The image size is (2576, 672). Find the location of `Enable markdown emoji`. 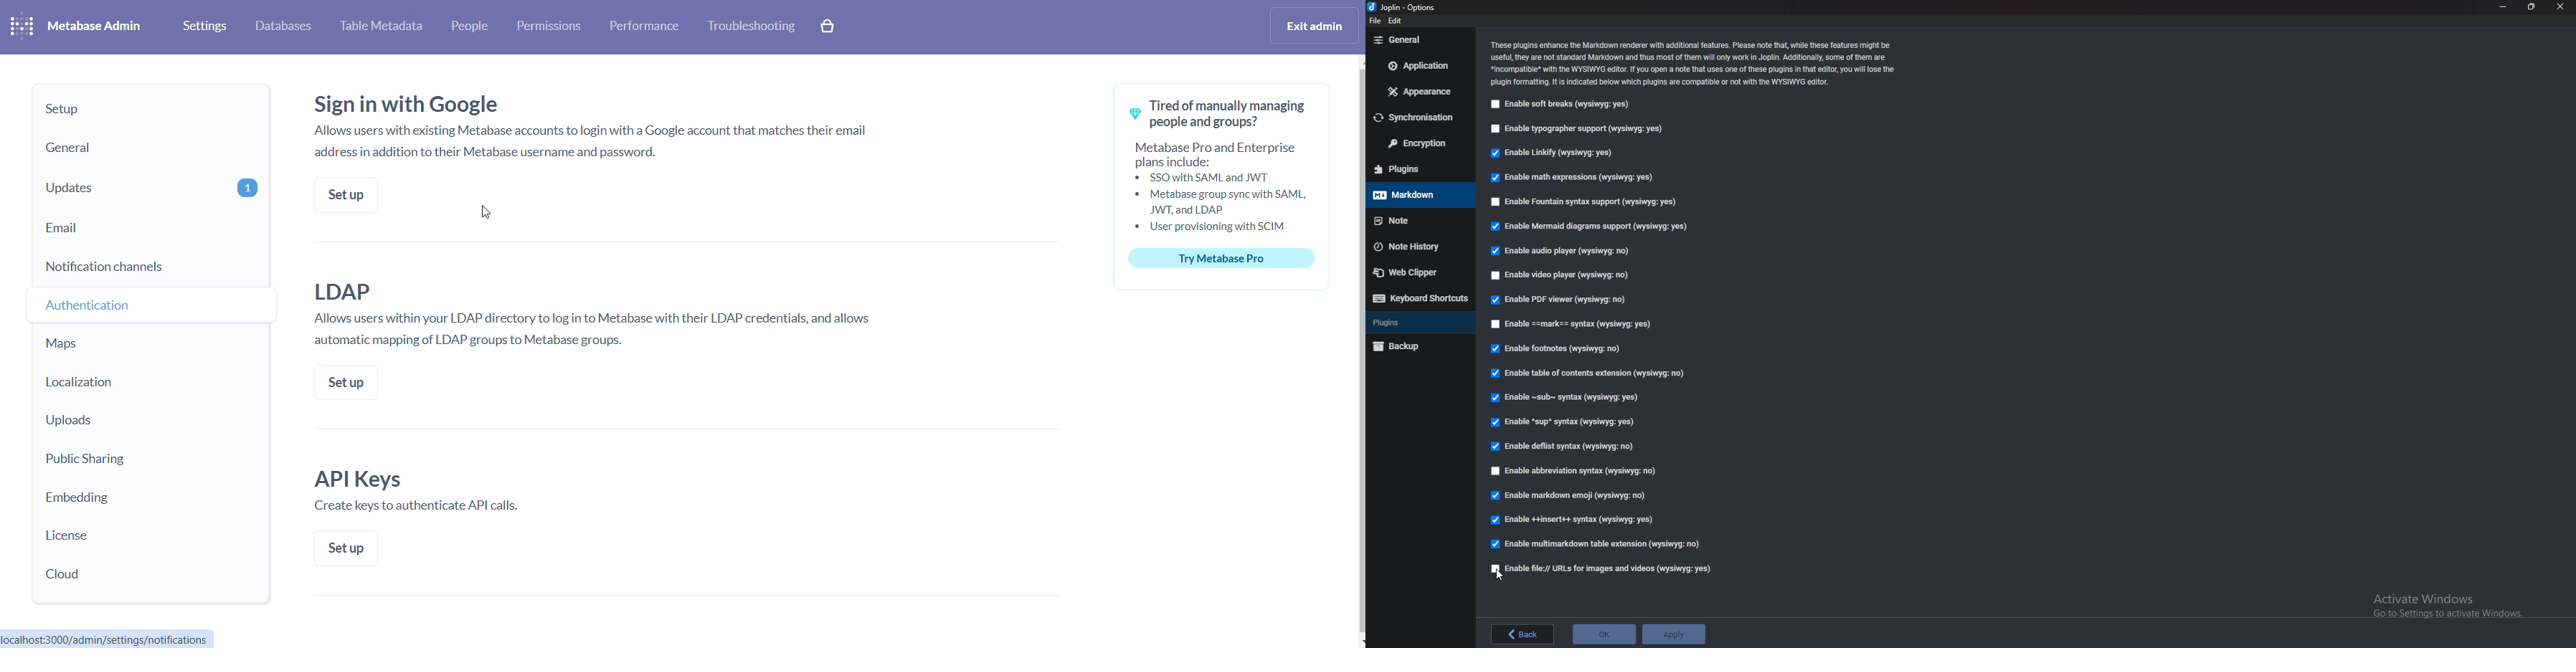

Enable markdown emoji is located at coordinates (1572, 495).